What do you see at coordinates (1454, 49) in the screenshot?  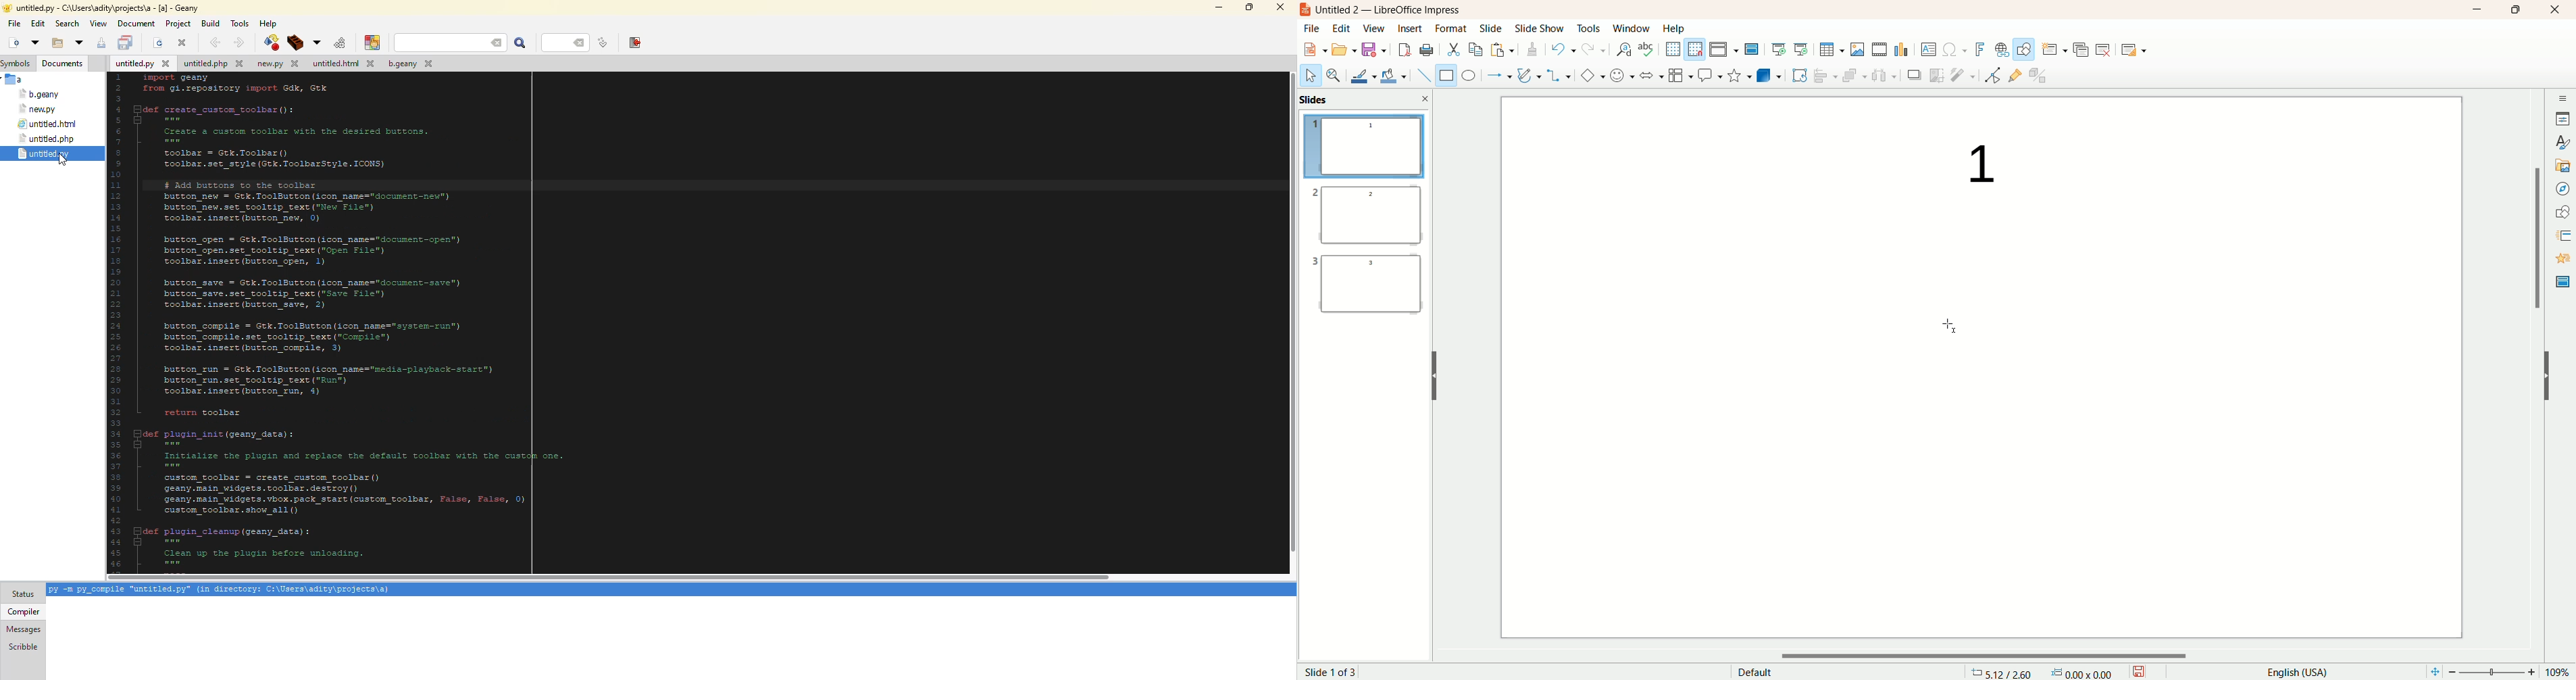 I see `cut` at bounding box center [1454, 49].